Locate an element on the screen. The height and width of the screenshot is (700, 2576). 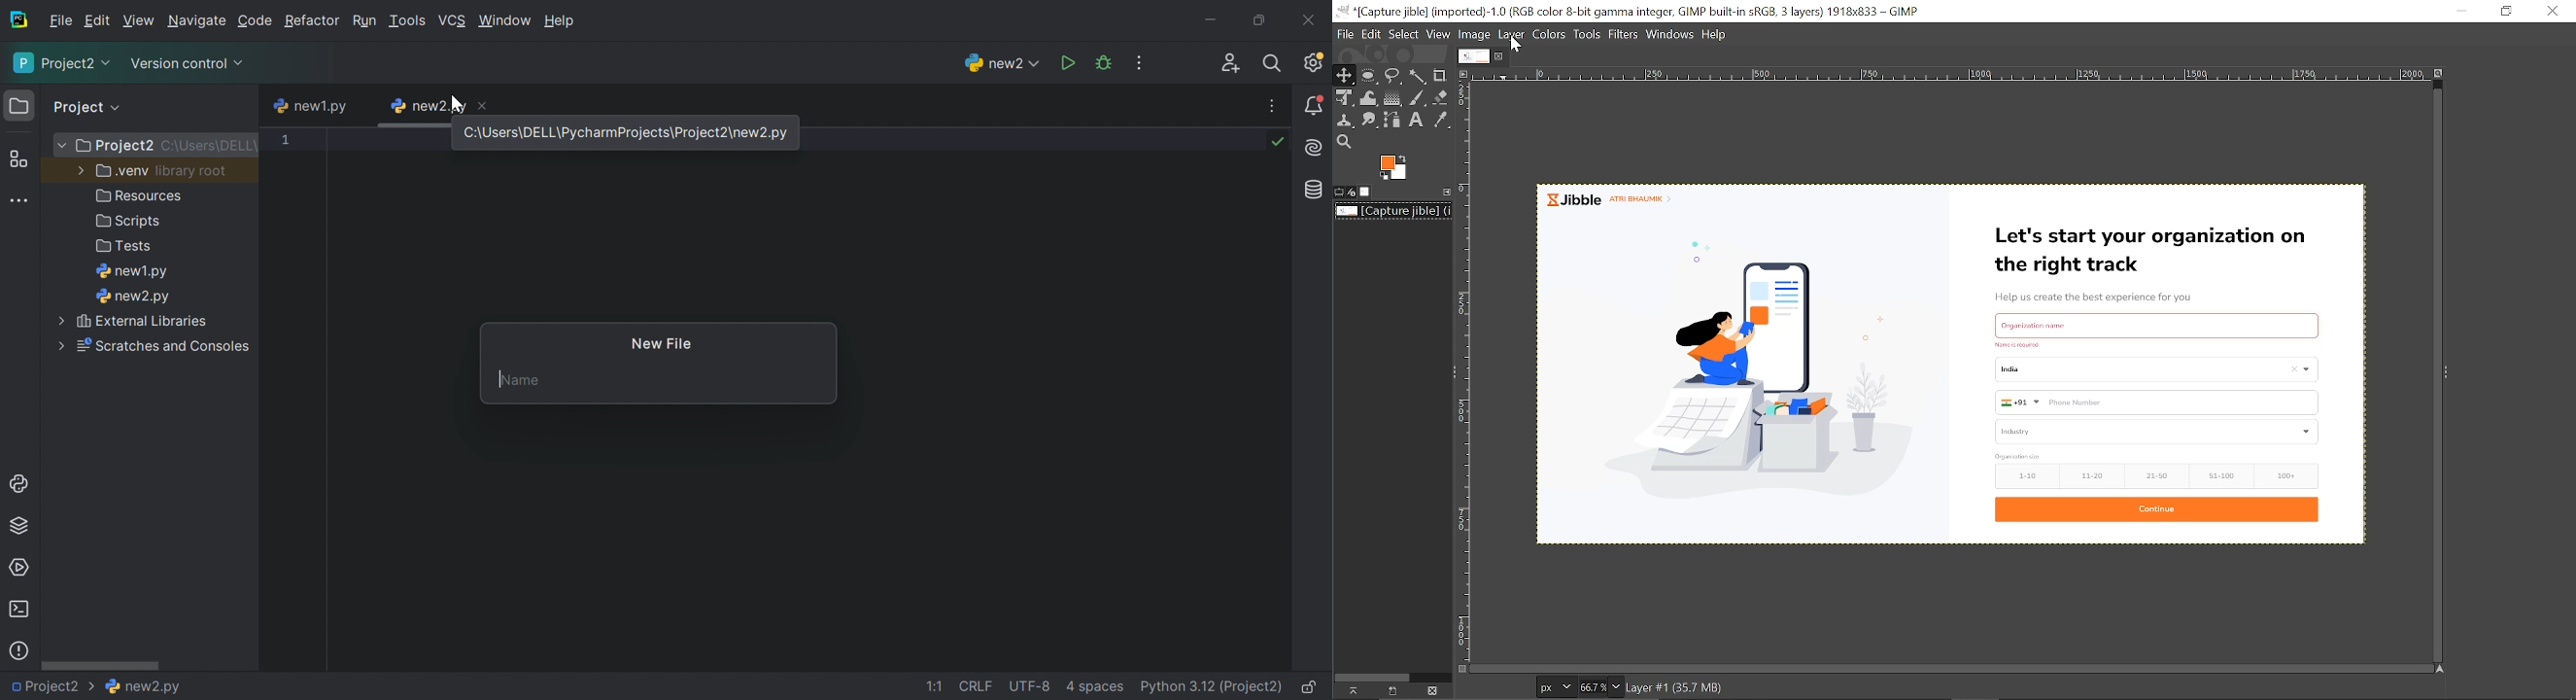
scroll bar is located at coordinates (410, 126).